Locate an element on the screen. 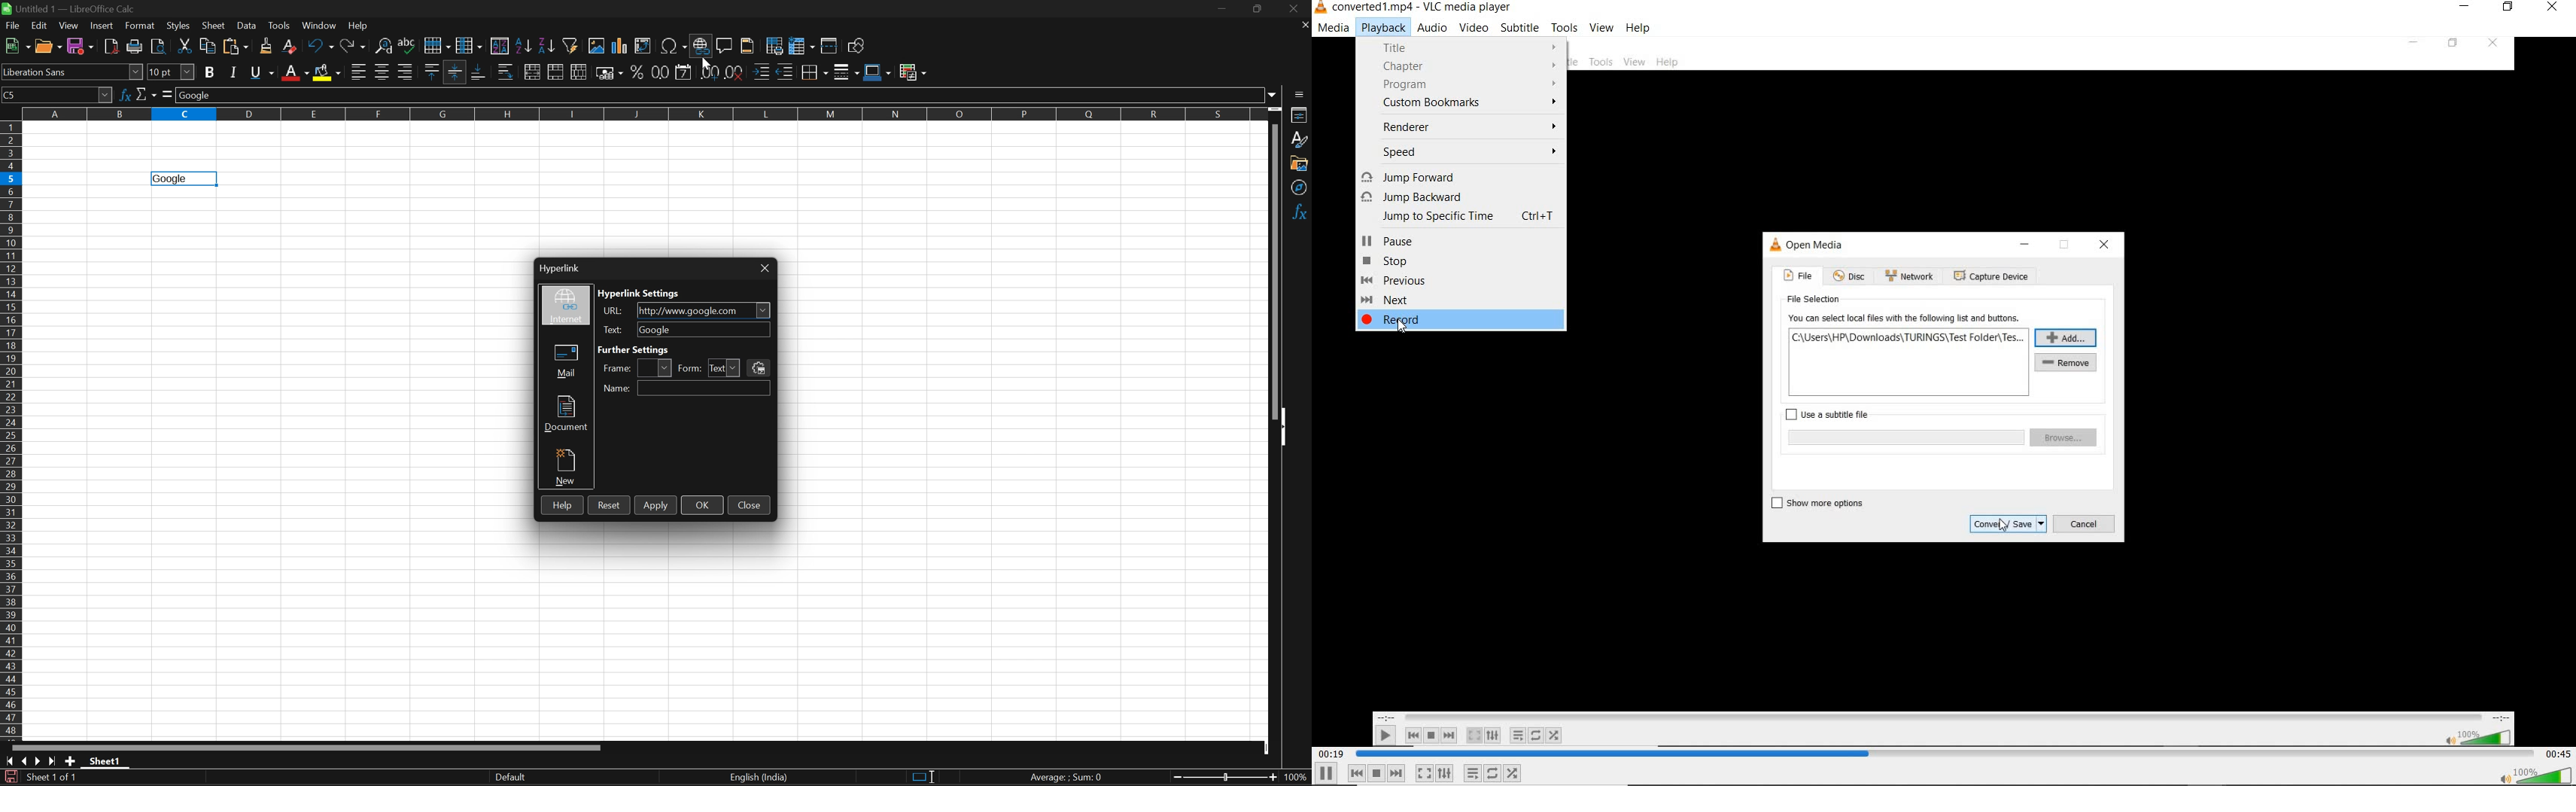 This screenshot has height=812, width=2576. Insert hyperlink is located at coordinates (700, 45).